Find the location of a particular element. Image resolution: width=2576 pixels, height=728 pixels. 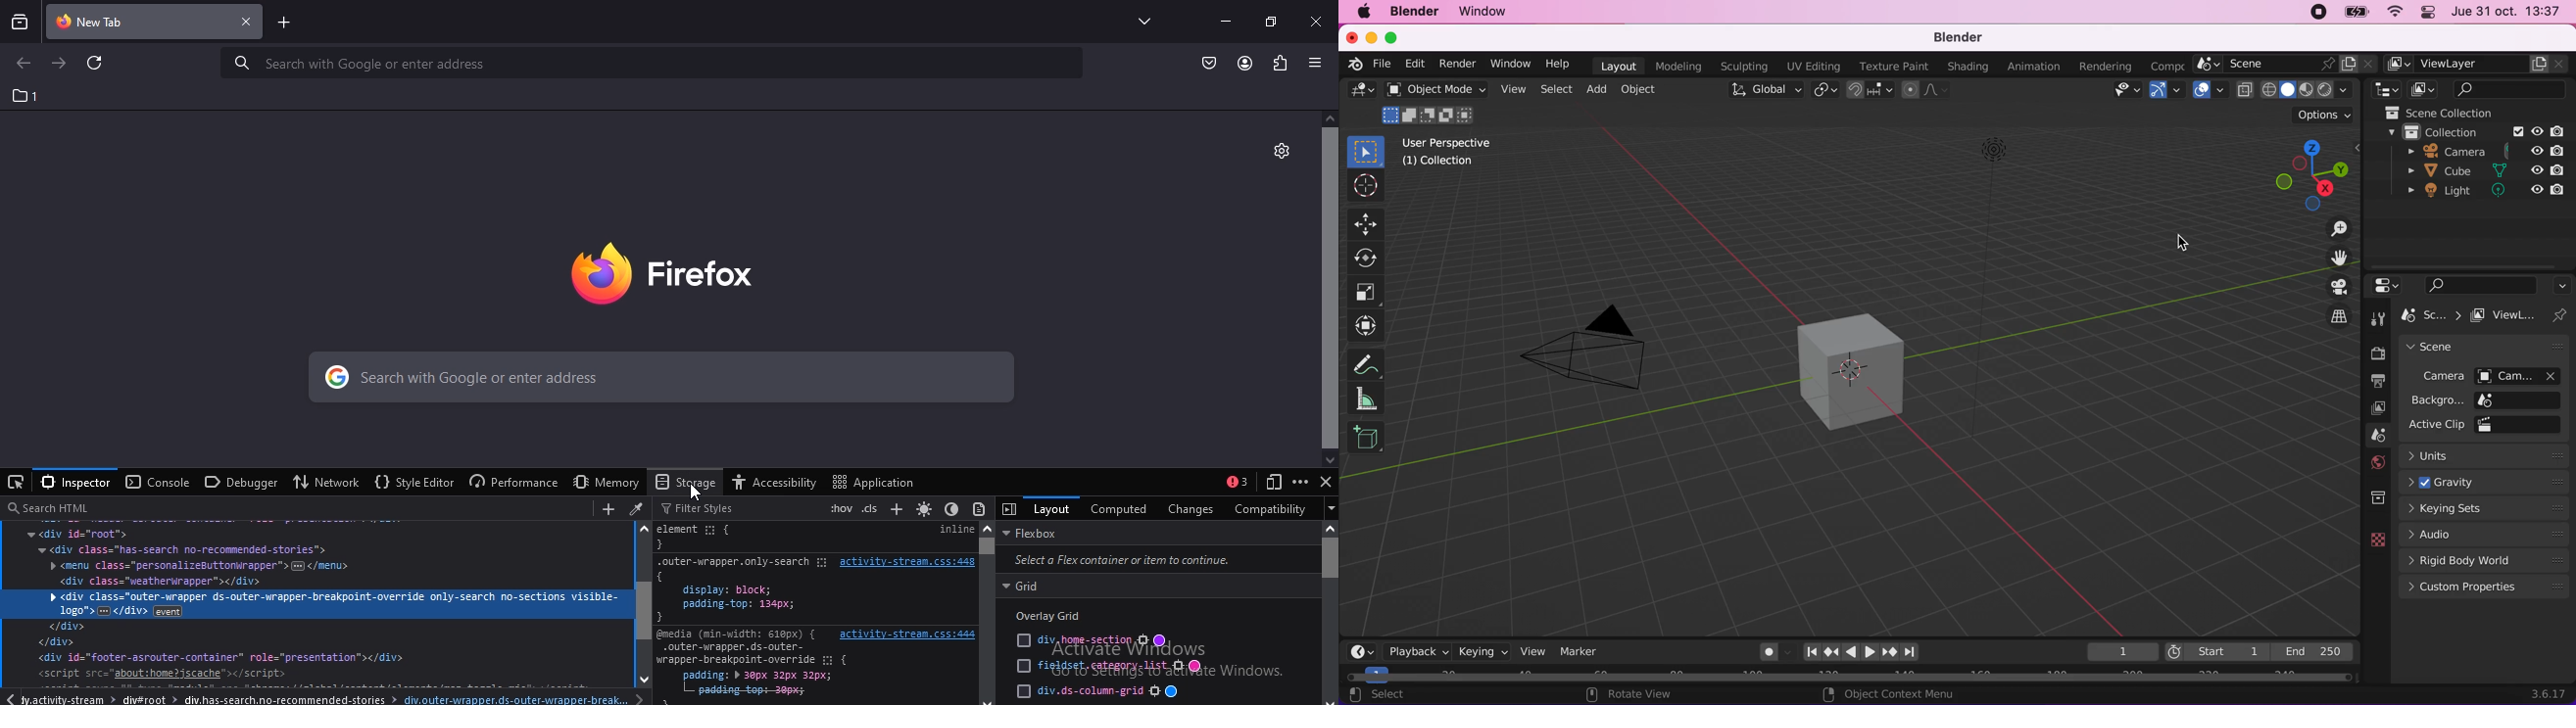

view is located at coordinates (1512, 88).